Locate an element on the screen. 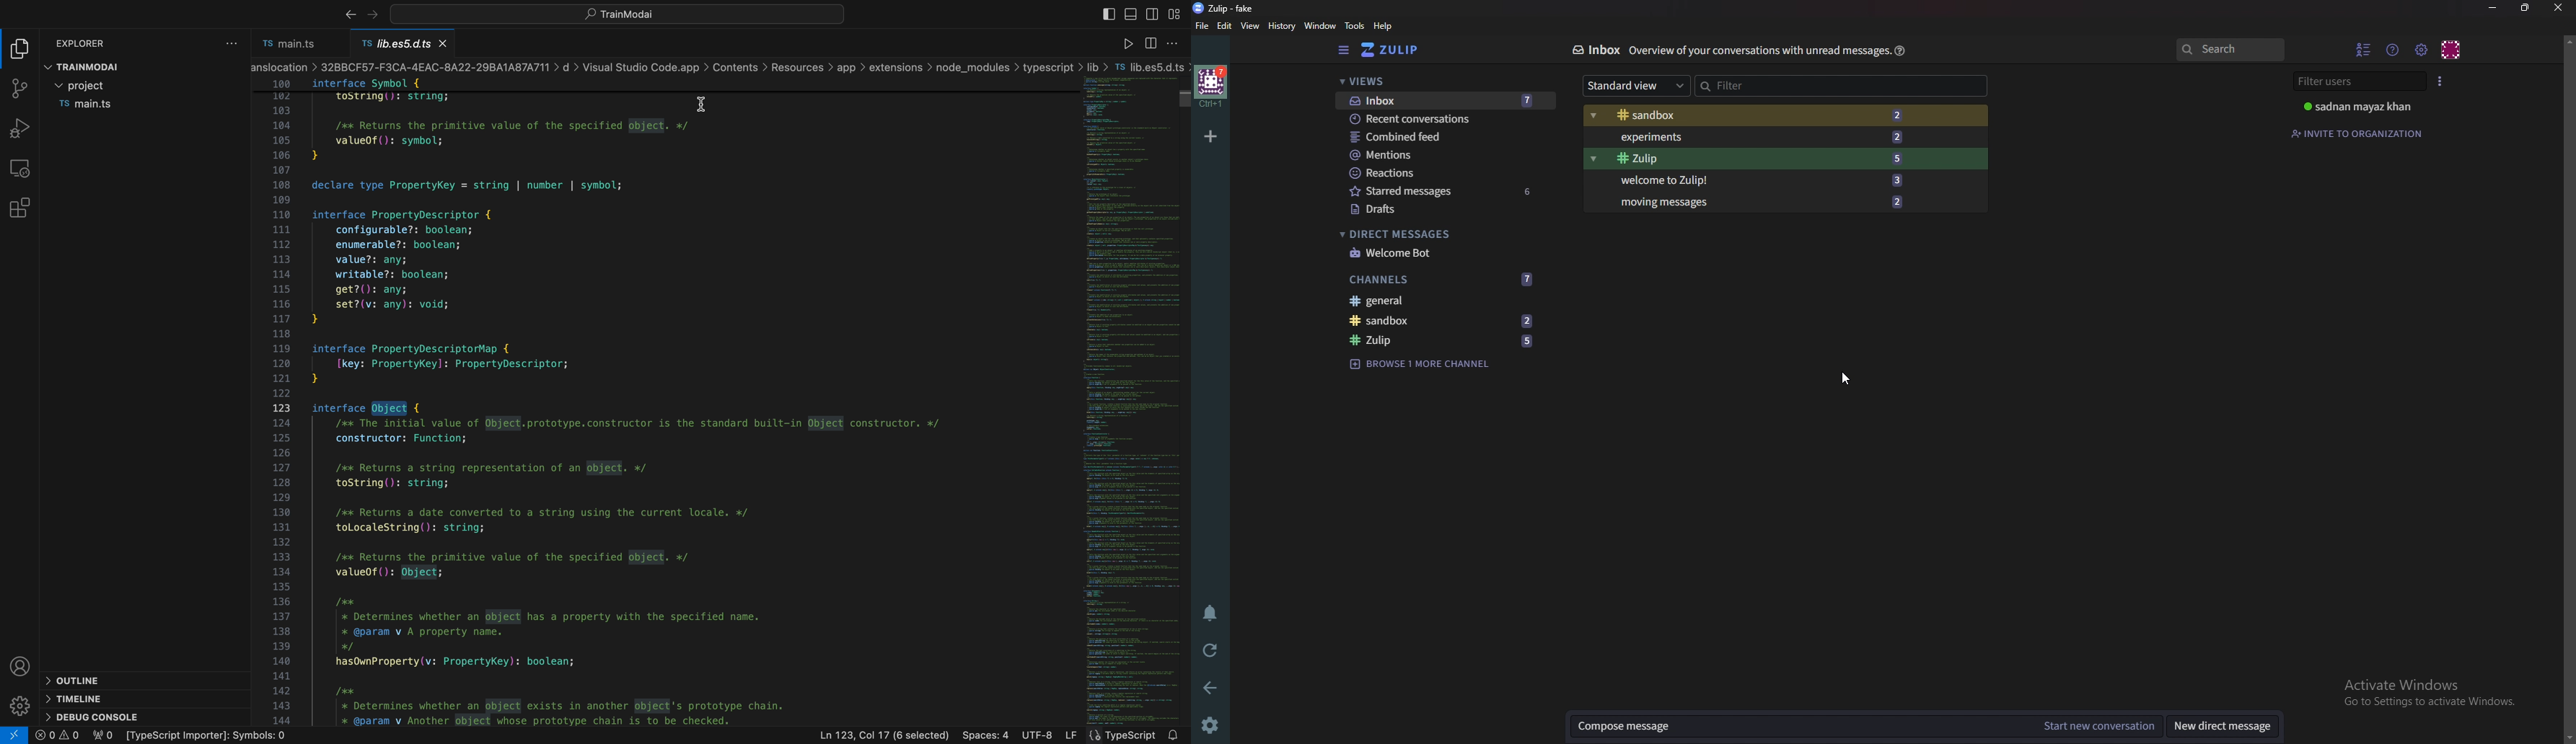 The width and height of the screenshot is (2576, 756). Standard view is located at coordinates (1632, 87).